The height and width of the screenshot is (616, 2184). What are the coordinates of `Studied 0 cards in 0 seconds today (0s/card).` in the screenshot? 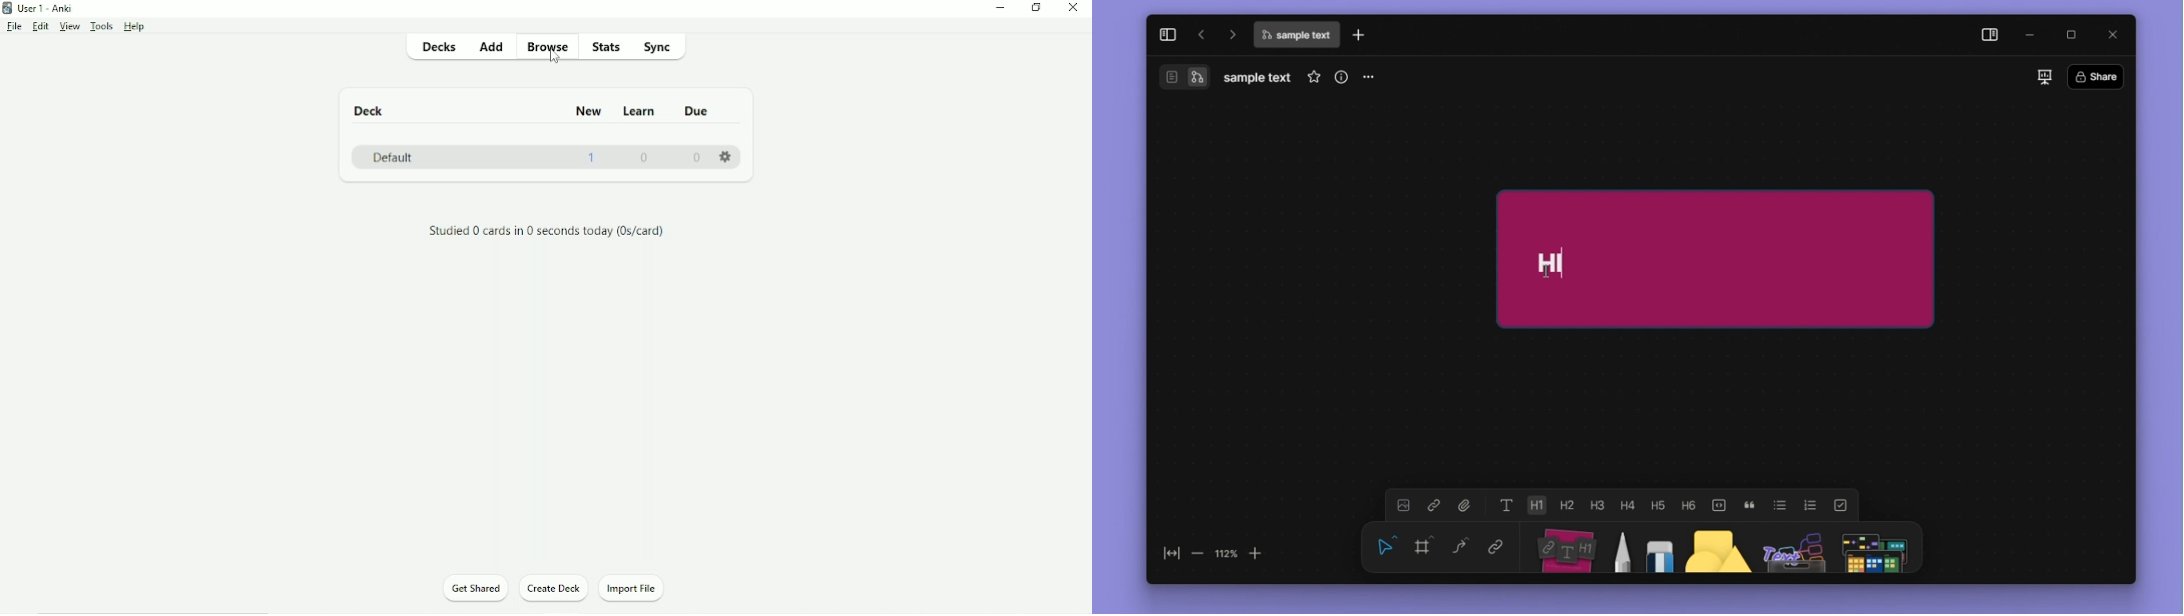 It's located at (546, 231).